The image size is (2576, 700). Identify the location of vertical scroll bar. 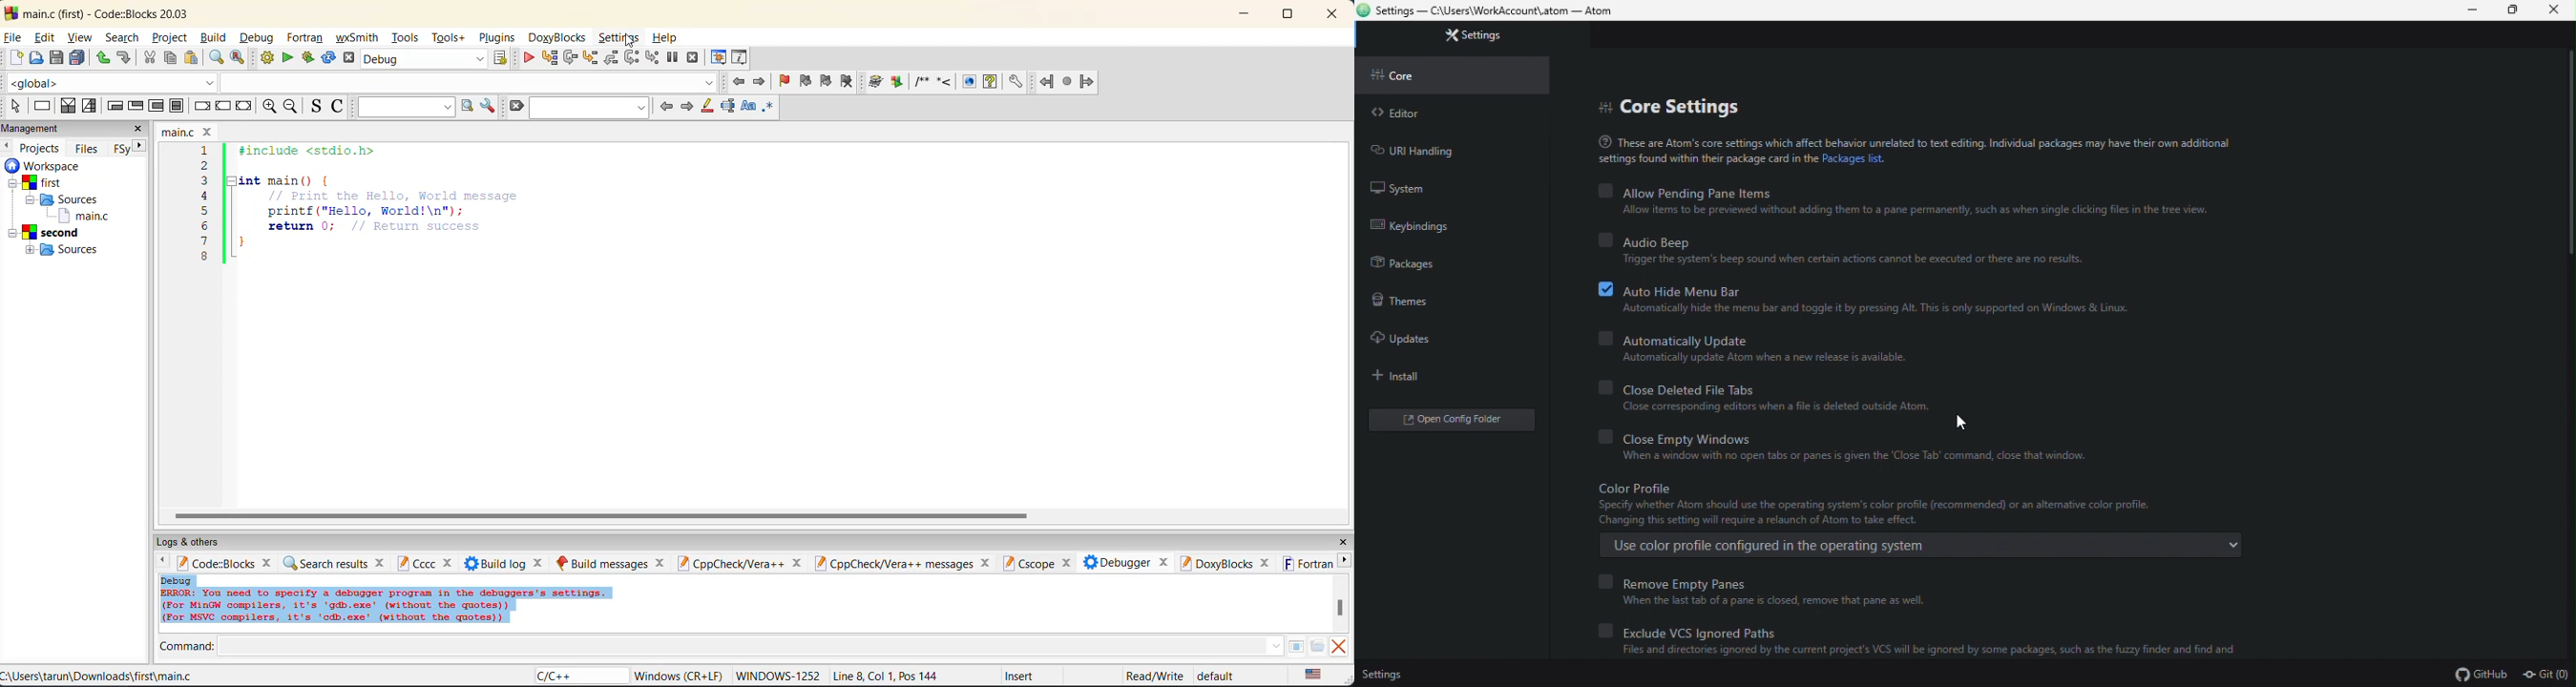
(1343, 610).